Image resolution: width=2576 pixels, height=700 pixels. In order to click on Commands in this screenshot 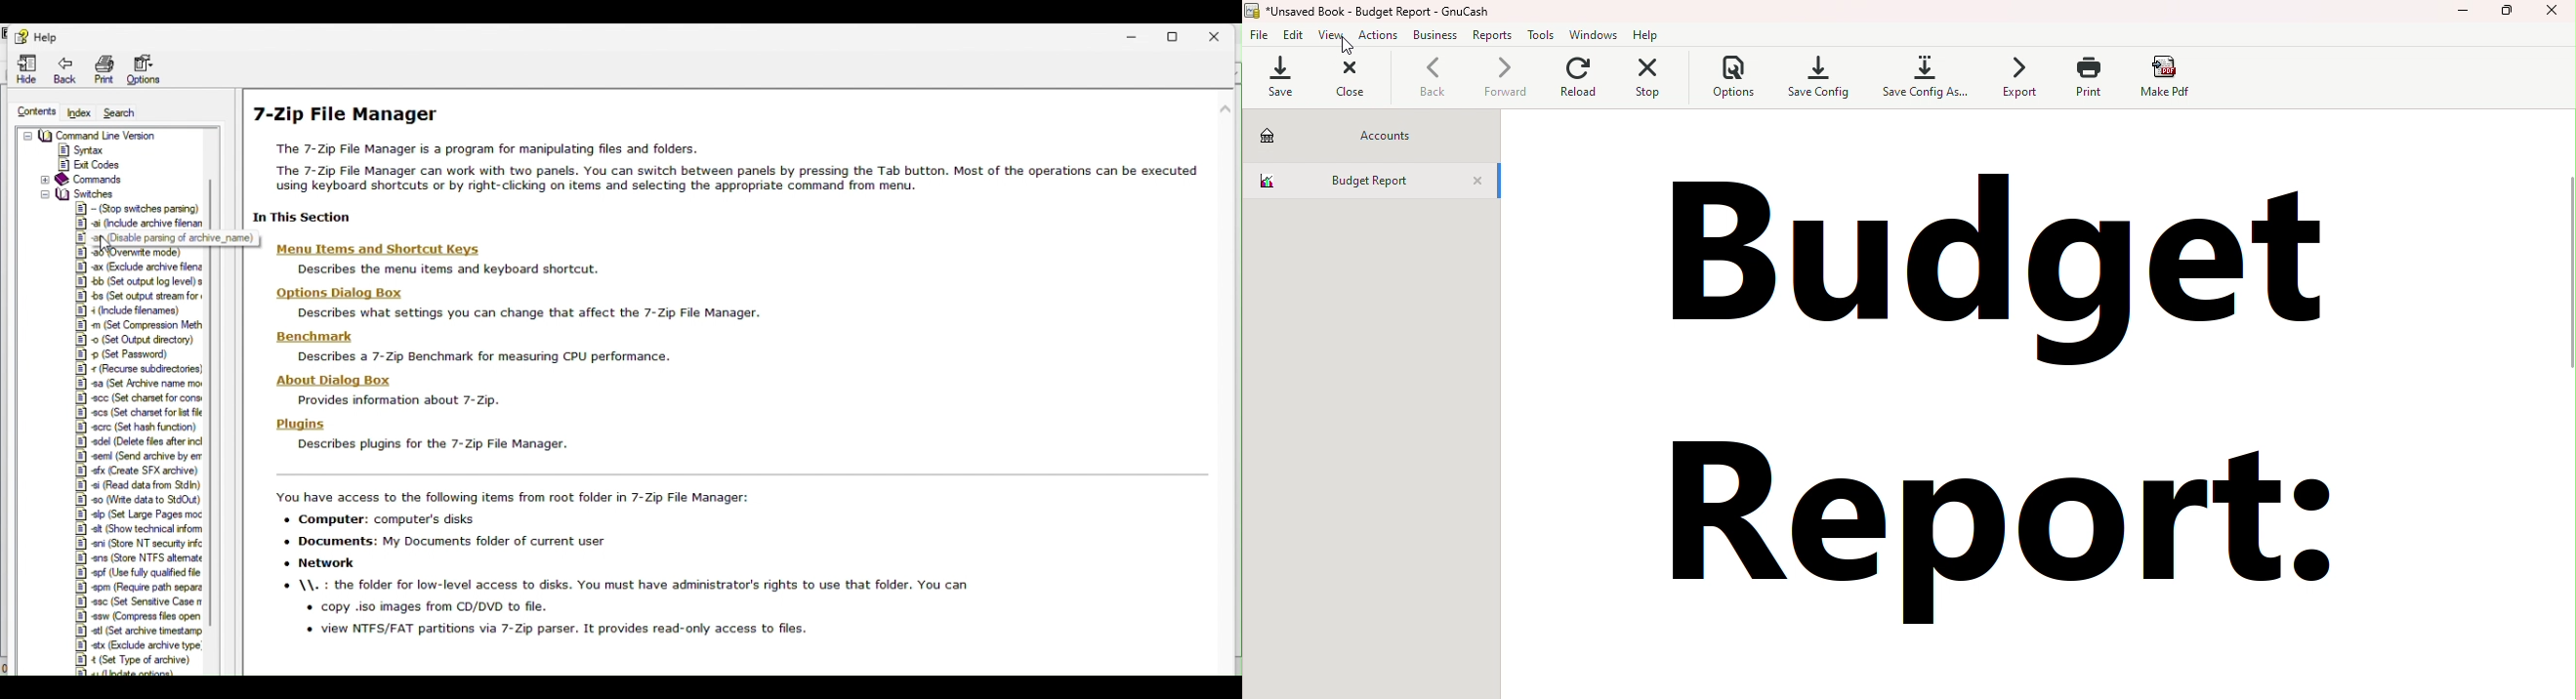, I will do `click(83, 180)`.